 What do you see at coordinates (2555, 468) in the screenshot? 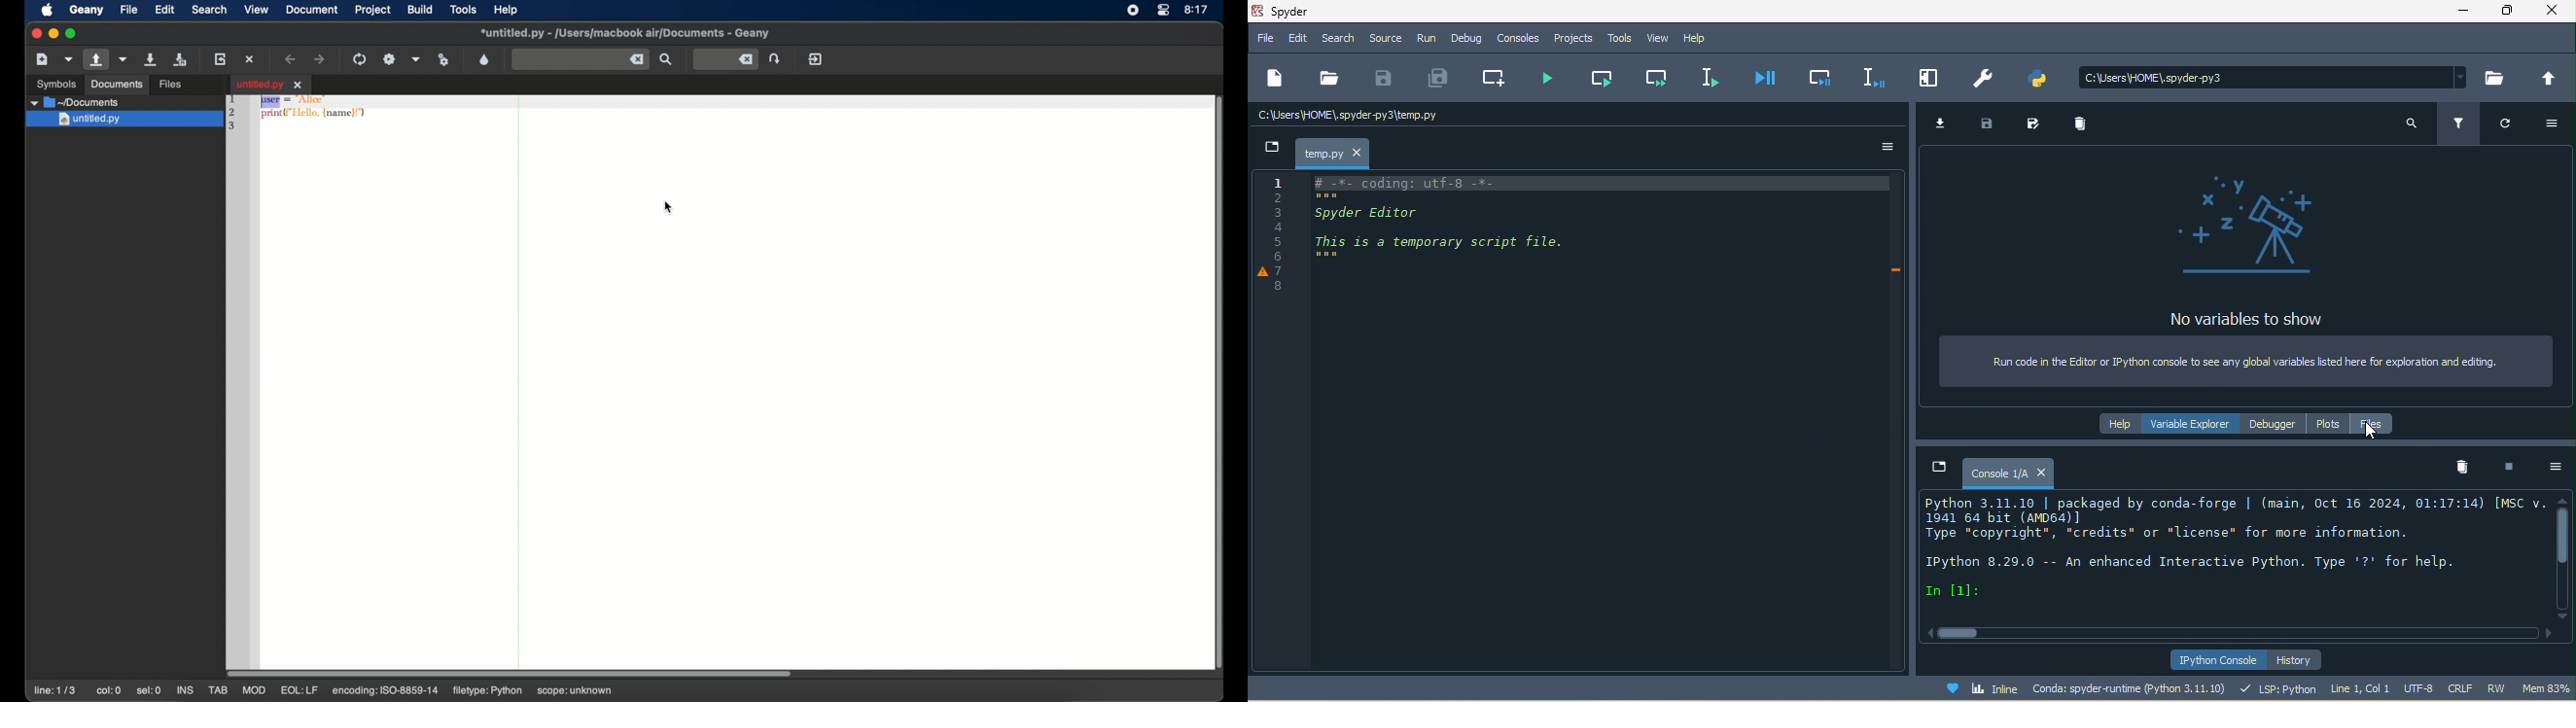
I see `option` at bounding box center [2555, 468].